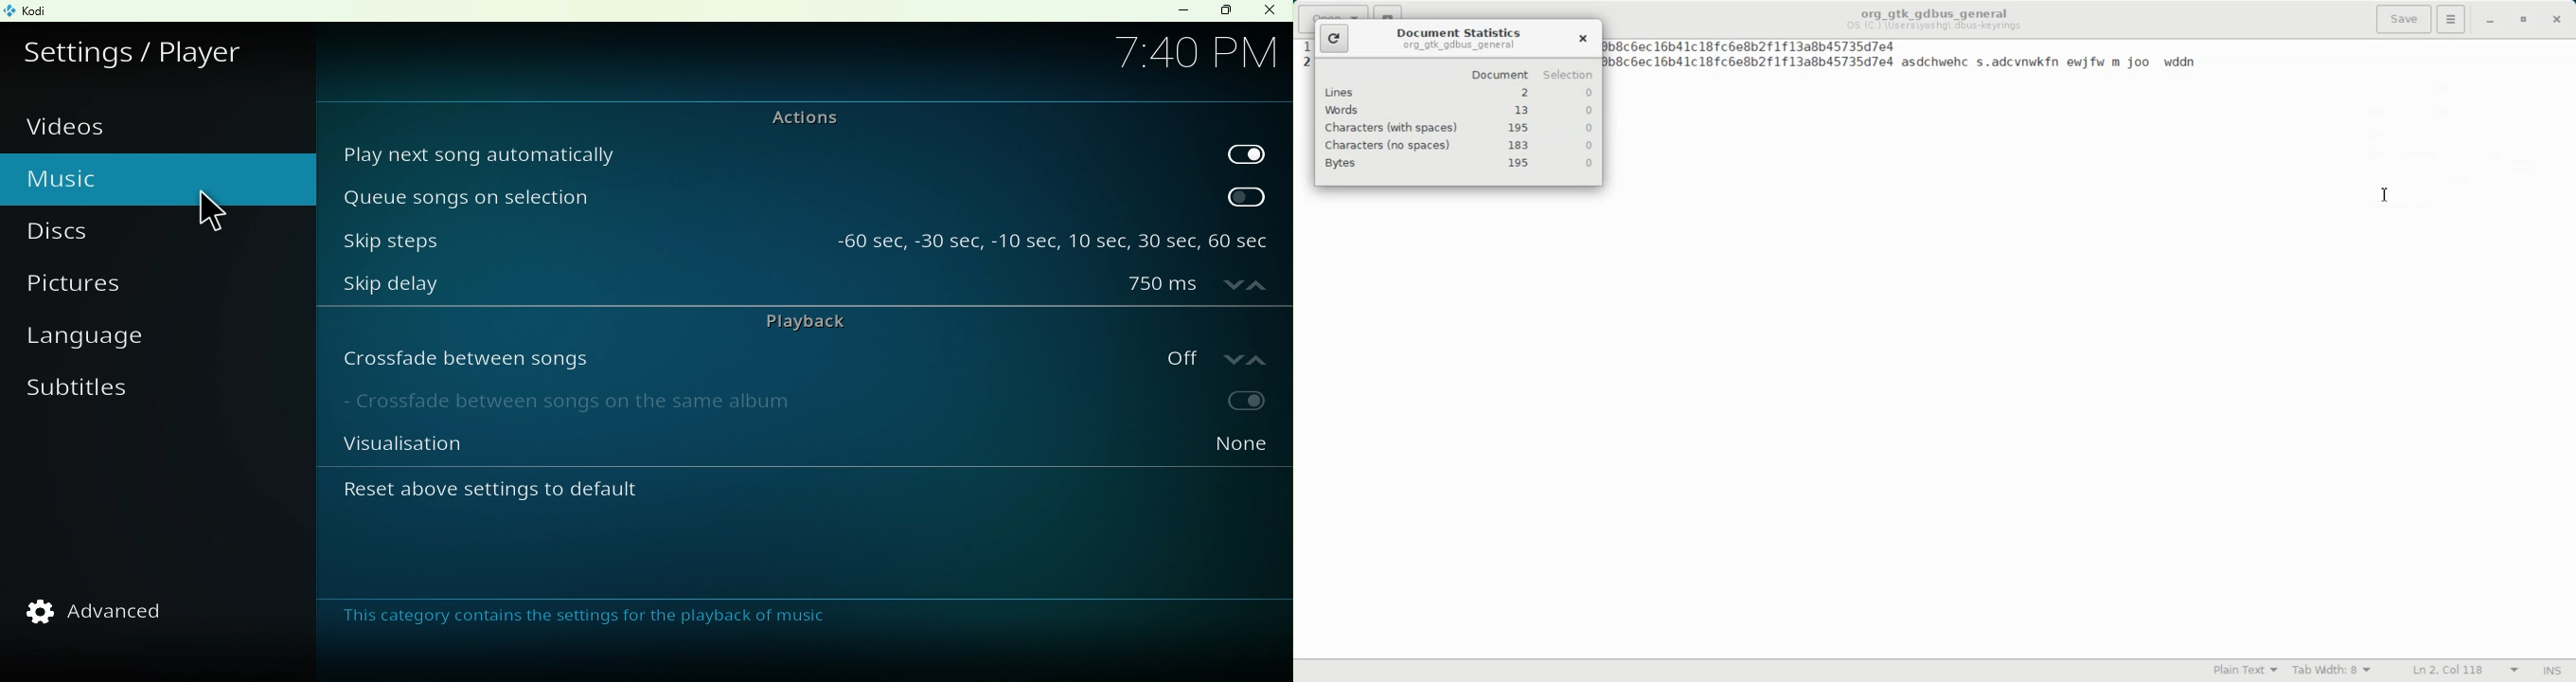 The width and height of the screenshot is (2576, 700). What do you see at coordinates (1518, 146) in the screenshot?
I see `183` at bounding box center [1518, 146].